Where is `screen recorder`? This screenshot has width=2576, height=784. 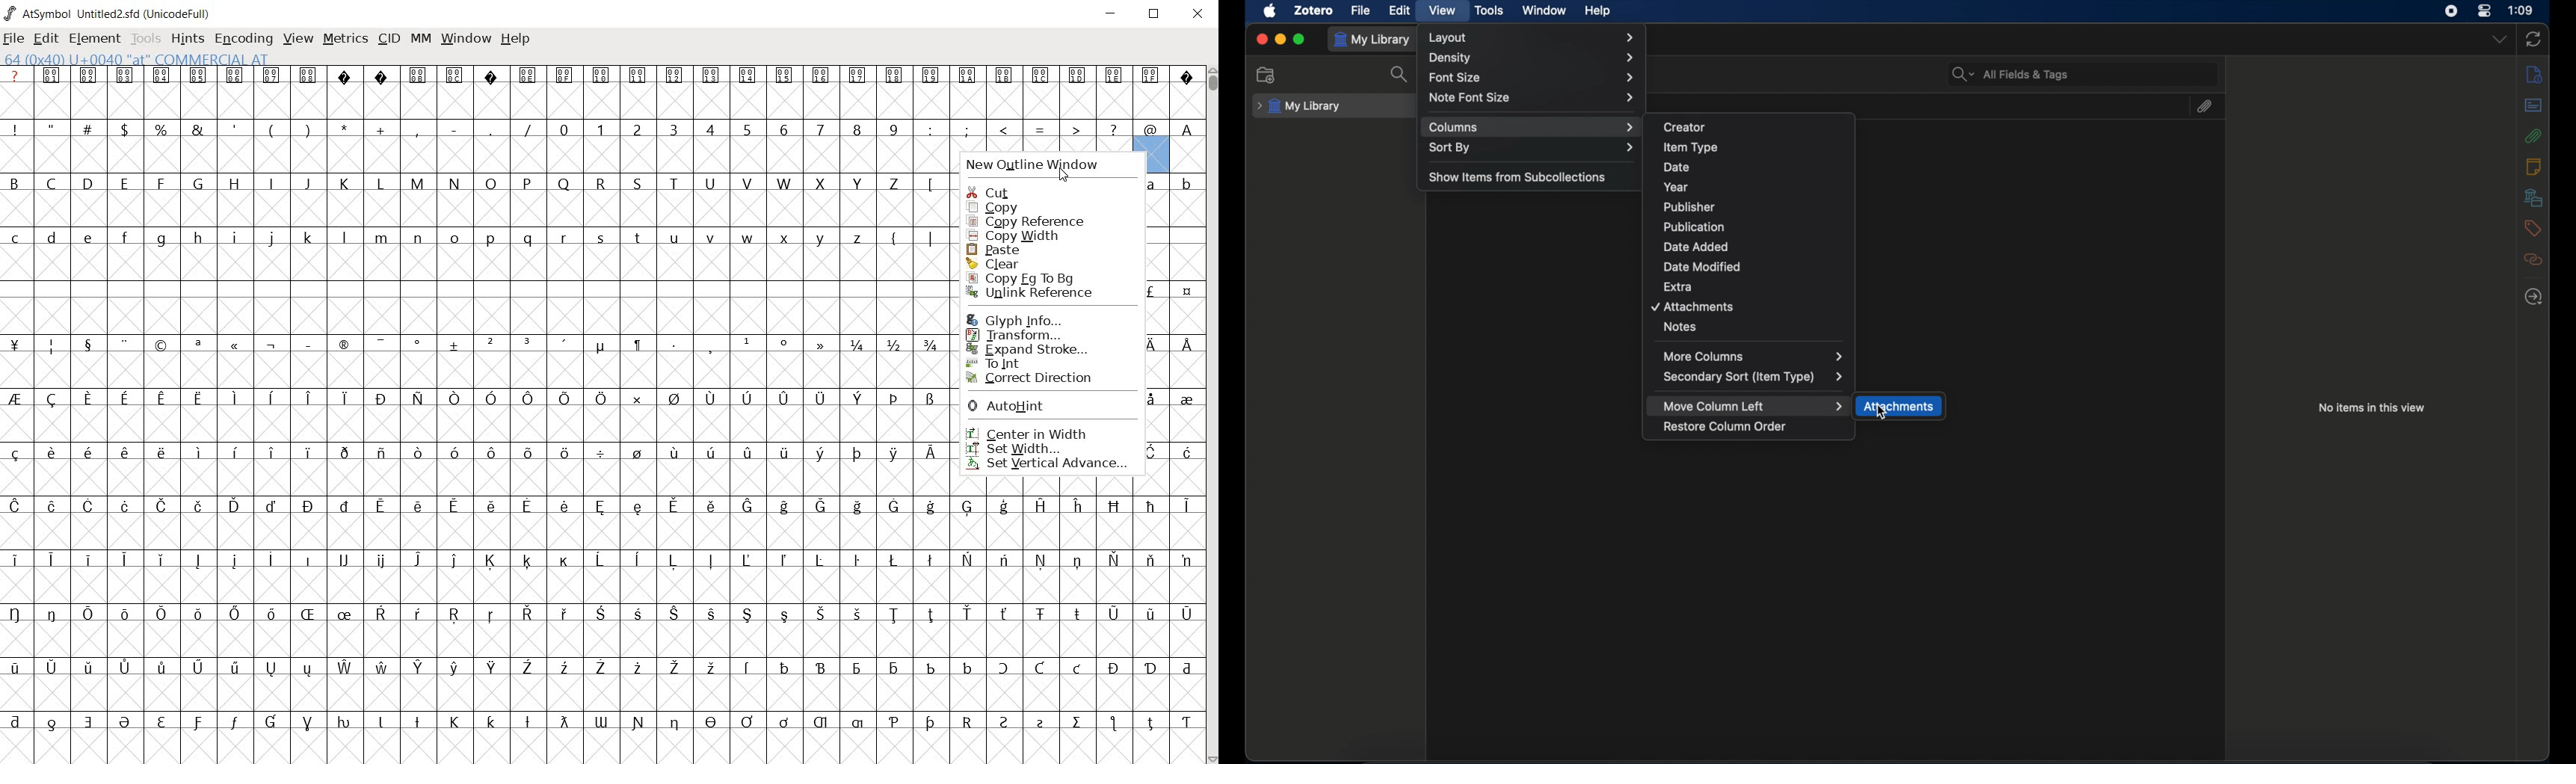 screen recorder is located at coordinates (2453, 11).